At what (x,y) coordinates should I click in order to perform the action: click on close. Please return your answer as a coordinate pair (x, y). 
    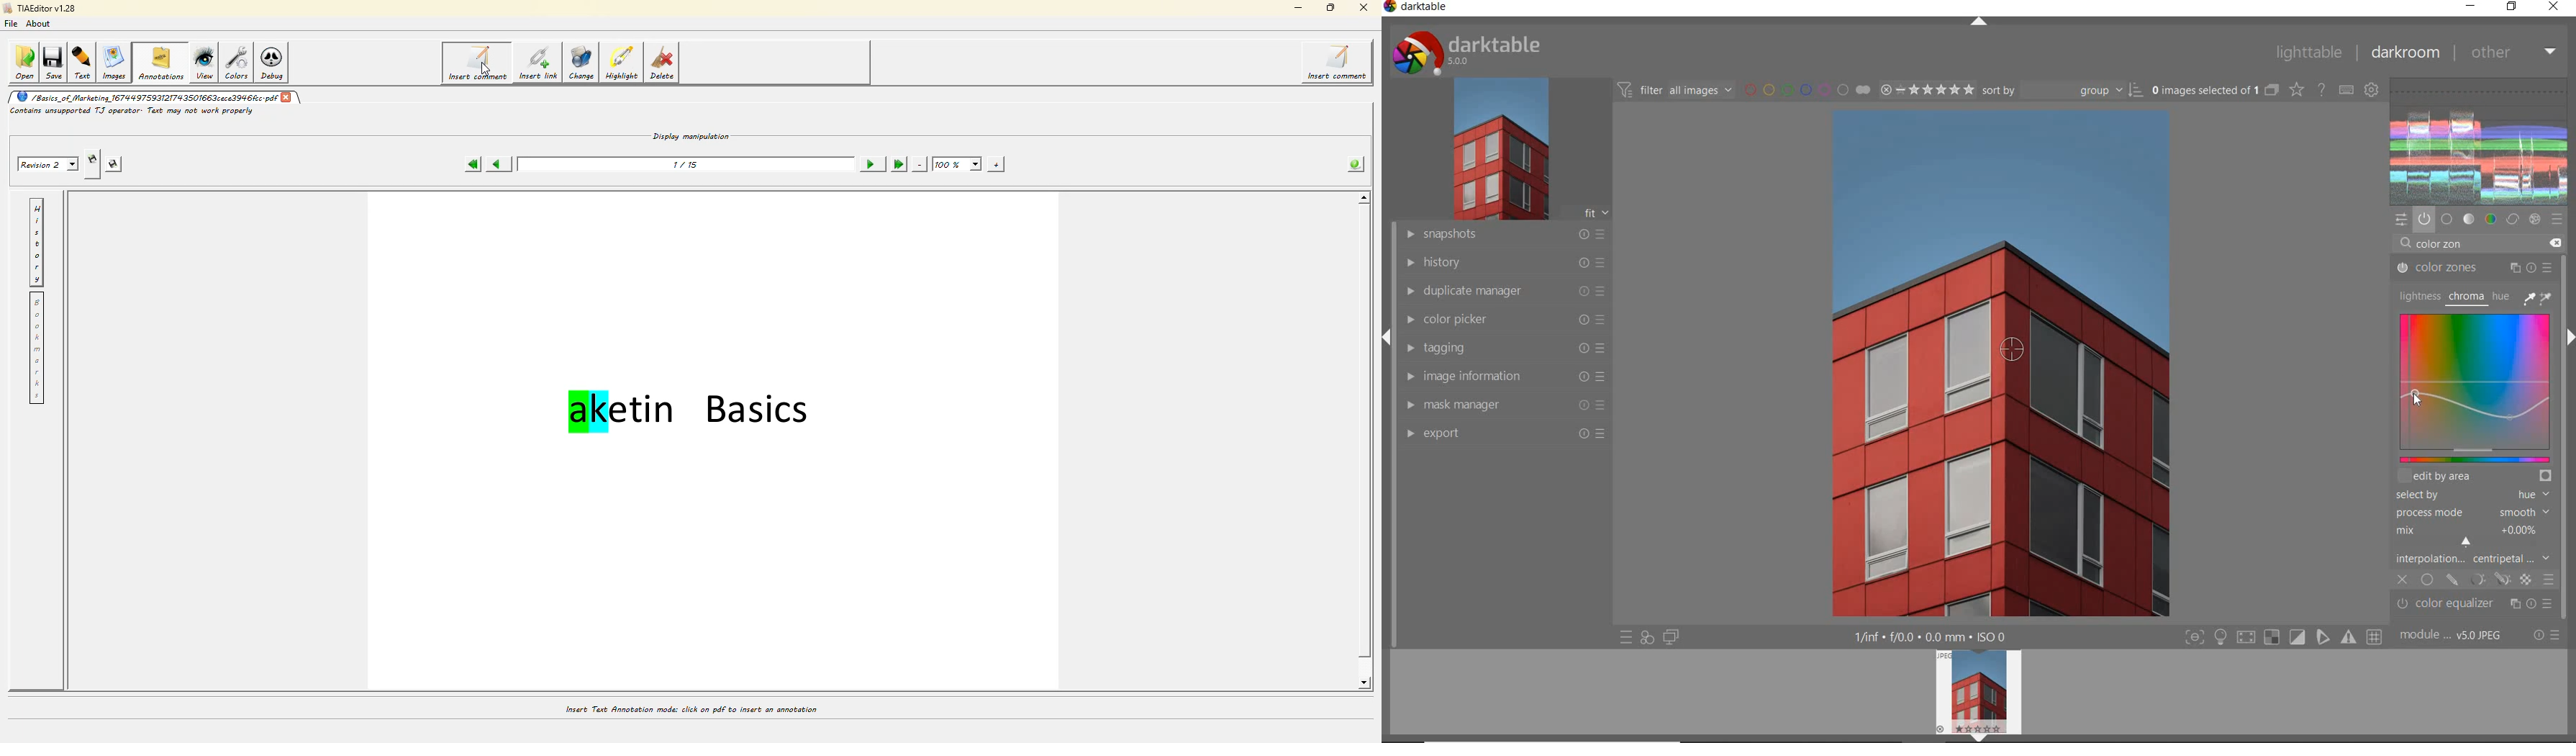
    Looking at the image, I should click on (286, 96).